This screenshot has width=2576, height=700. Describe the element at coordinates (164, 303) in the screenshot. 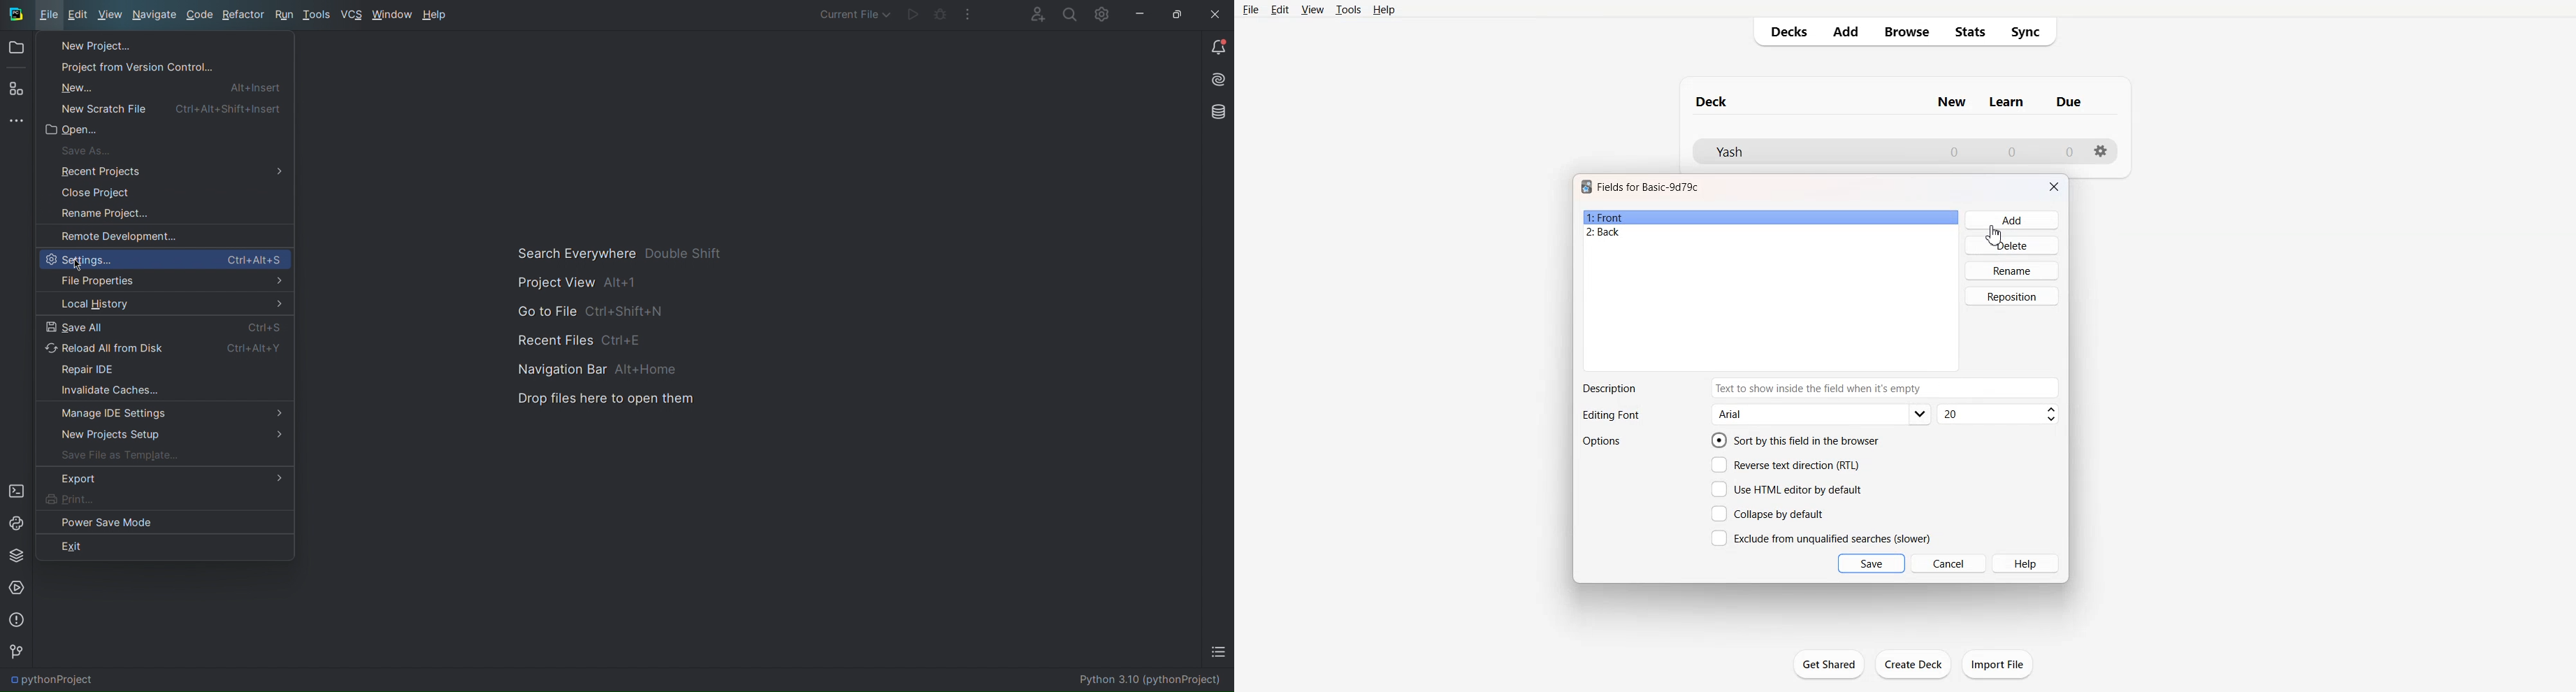

I see `Local History` at that location.